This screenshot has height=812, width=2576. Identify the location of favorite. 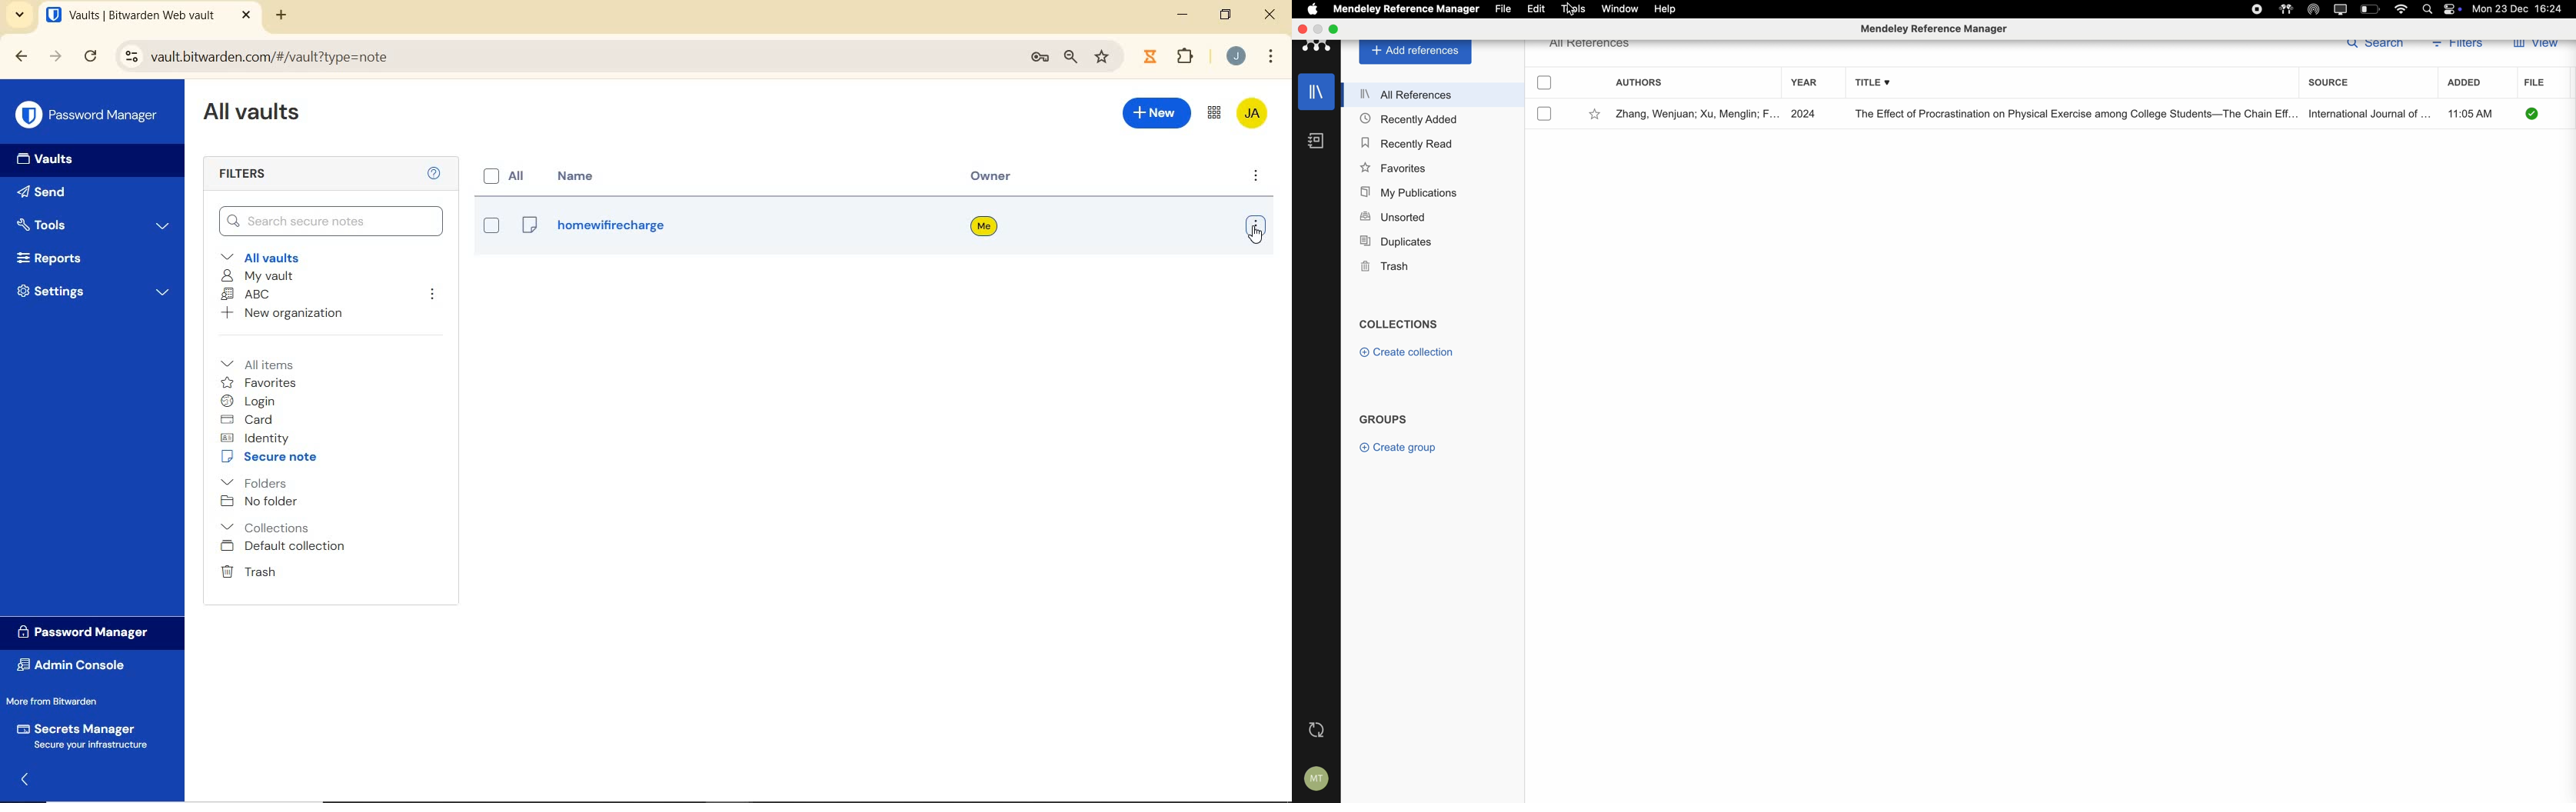
(1595, 114).